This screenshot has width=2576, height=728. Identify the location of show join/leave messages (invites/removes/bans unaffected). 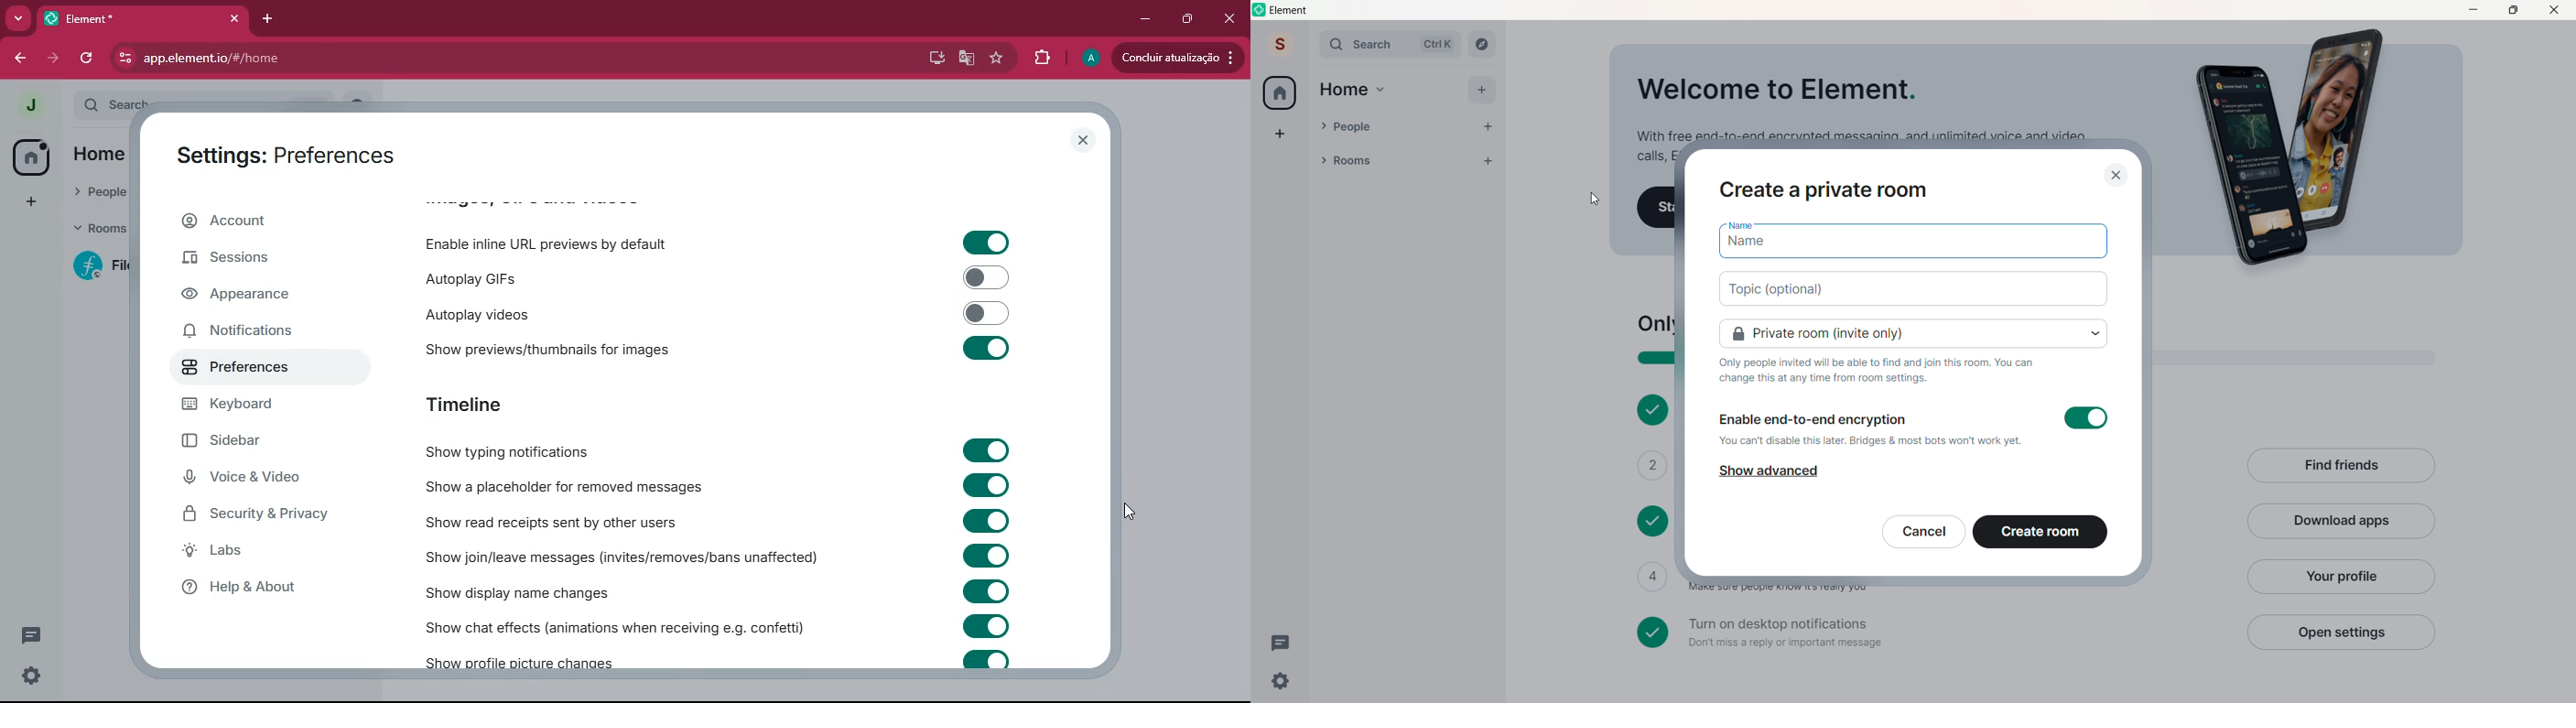
(616, 556).